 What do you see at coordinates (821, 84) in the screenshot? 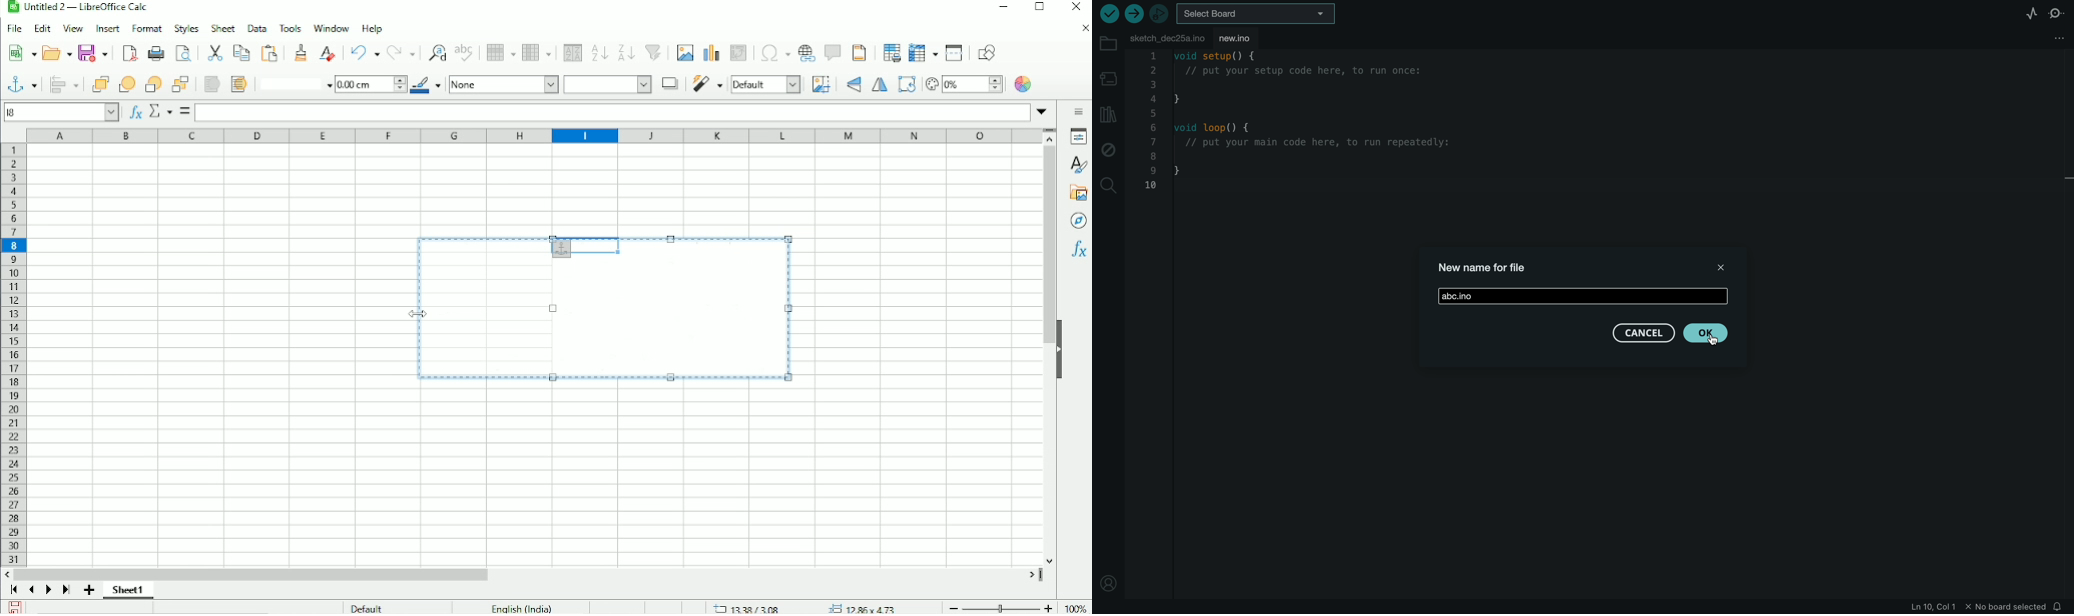
I see `Crop image` at bounding box center [821, 84].